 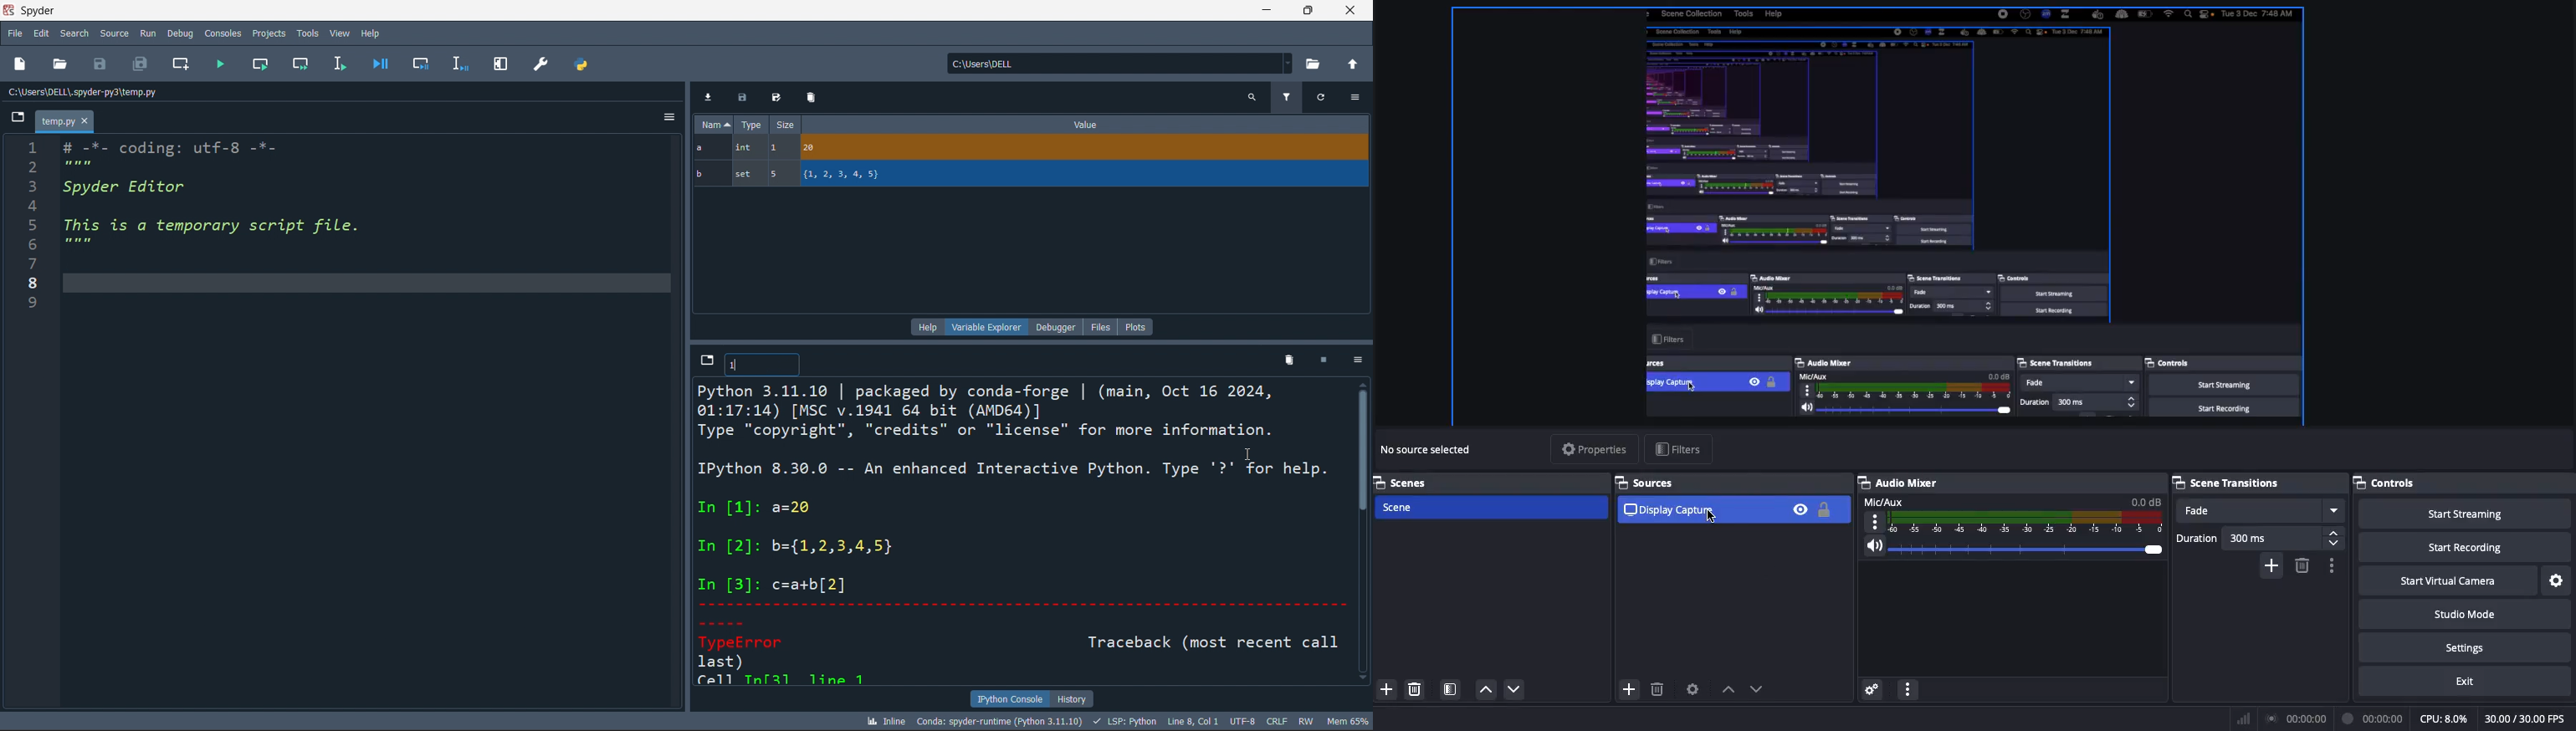 What do you see at coordinates (1355, 63) in the screenshot?
I see `open parent directory` at bounding box center [1355, 63].